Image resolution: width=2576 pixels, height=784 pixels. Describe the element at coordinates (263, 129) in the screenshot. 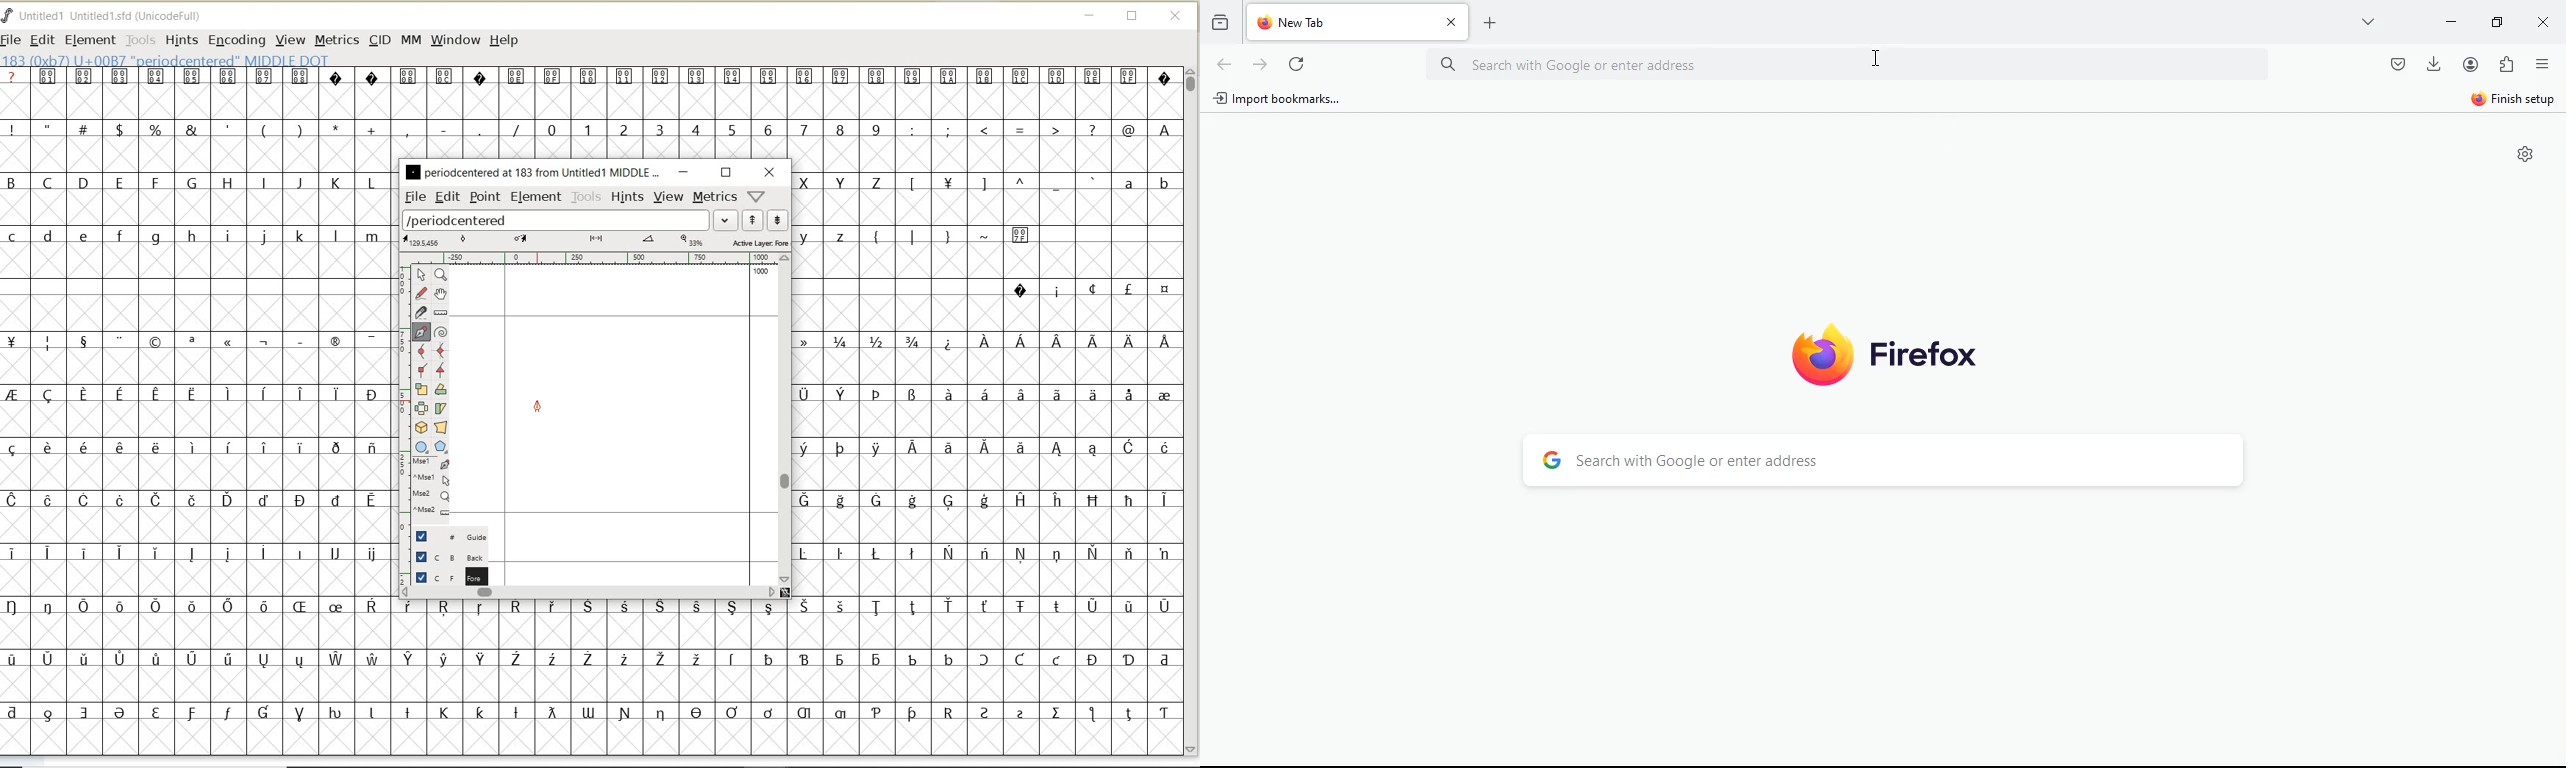

I see `special characters` at that location.